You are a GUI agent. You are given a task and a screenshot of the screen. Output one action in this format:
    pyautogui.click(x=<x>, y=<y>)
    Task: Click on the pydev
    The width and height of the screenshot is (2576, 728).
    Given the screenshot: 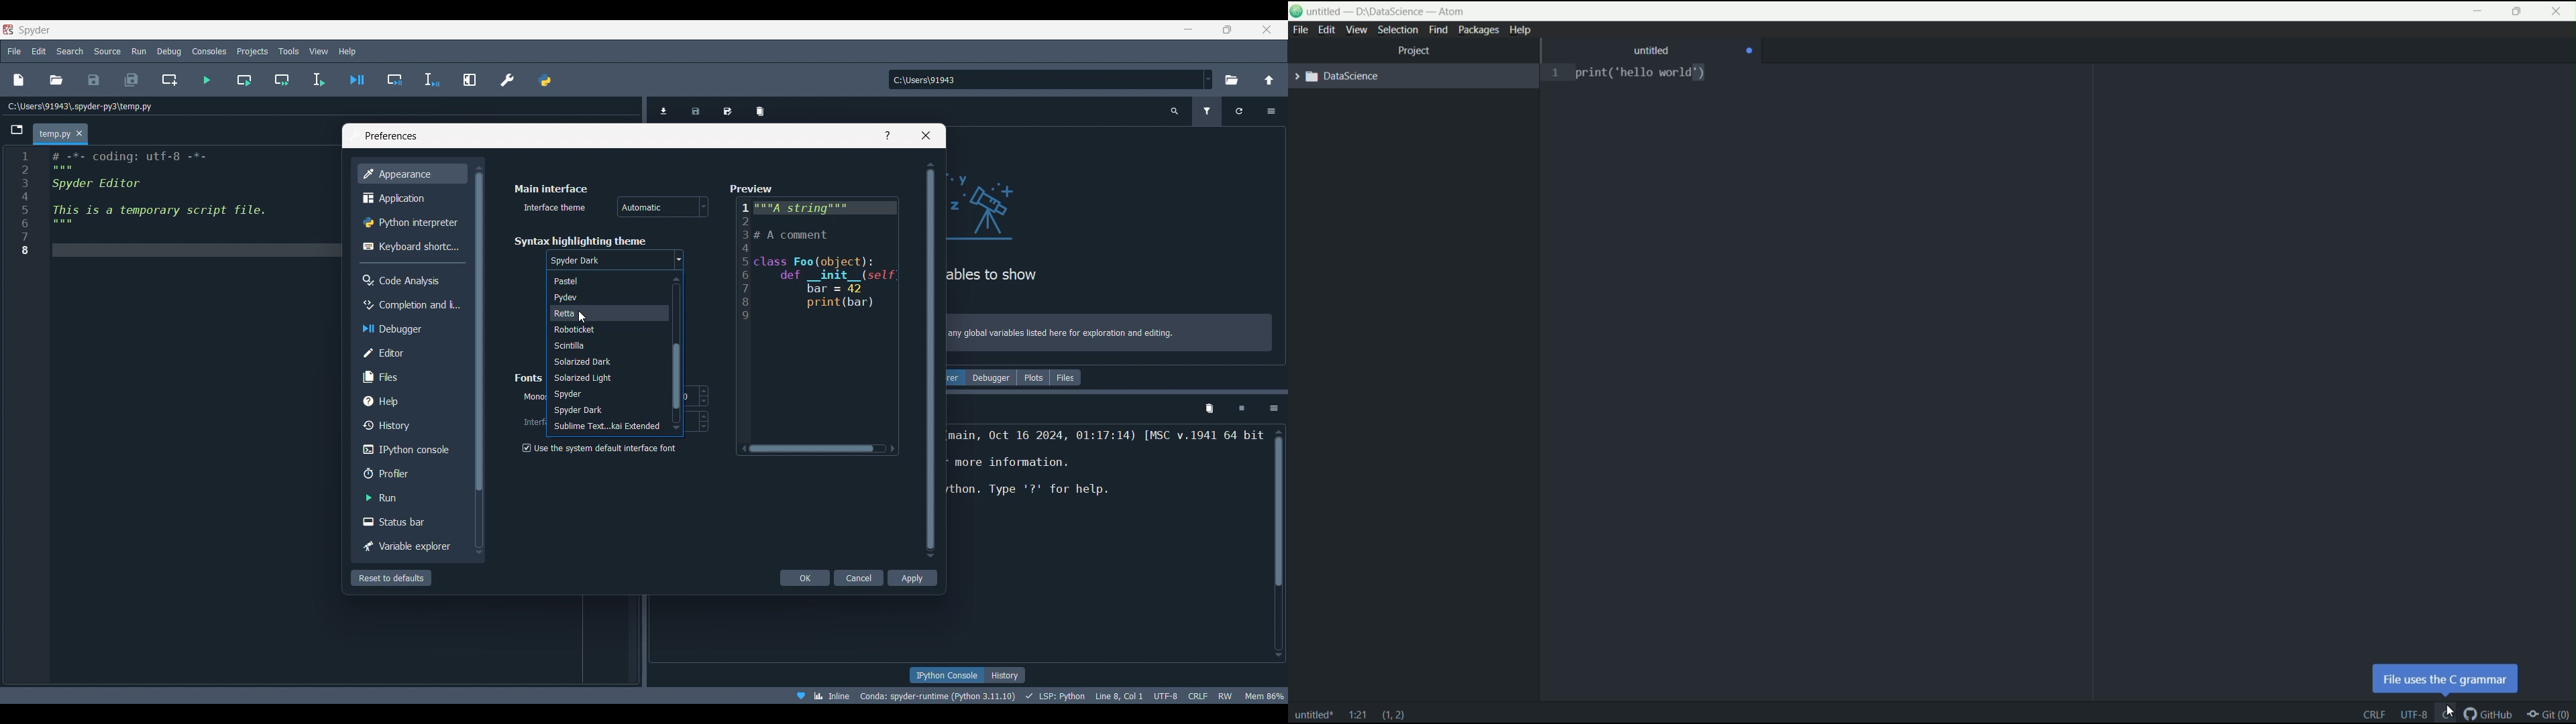 What is the action you would take?
    pyautogui.click(x=601, y=299)
    